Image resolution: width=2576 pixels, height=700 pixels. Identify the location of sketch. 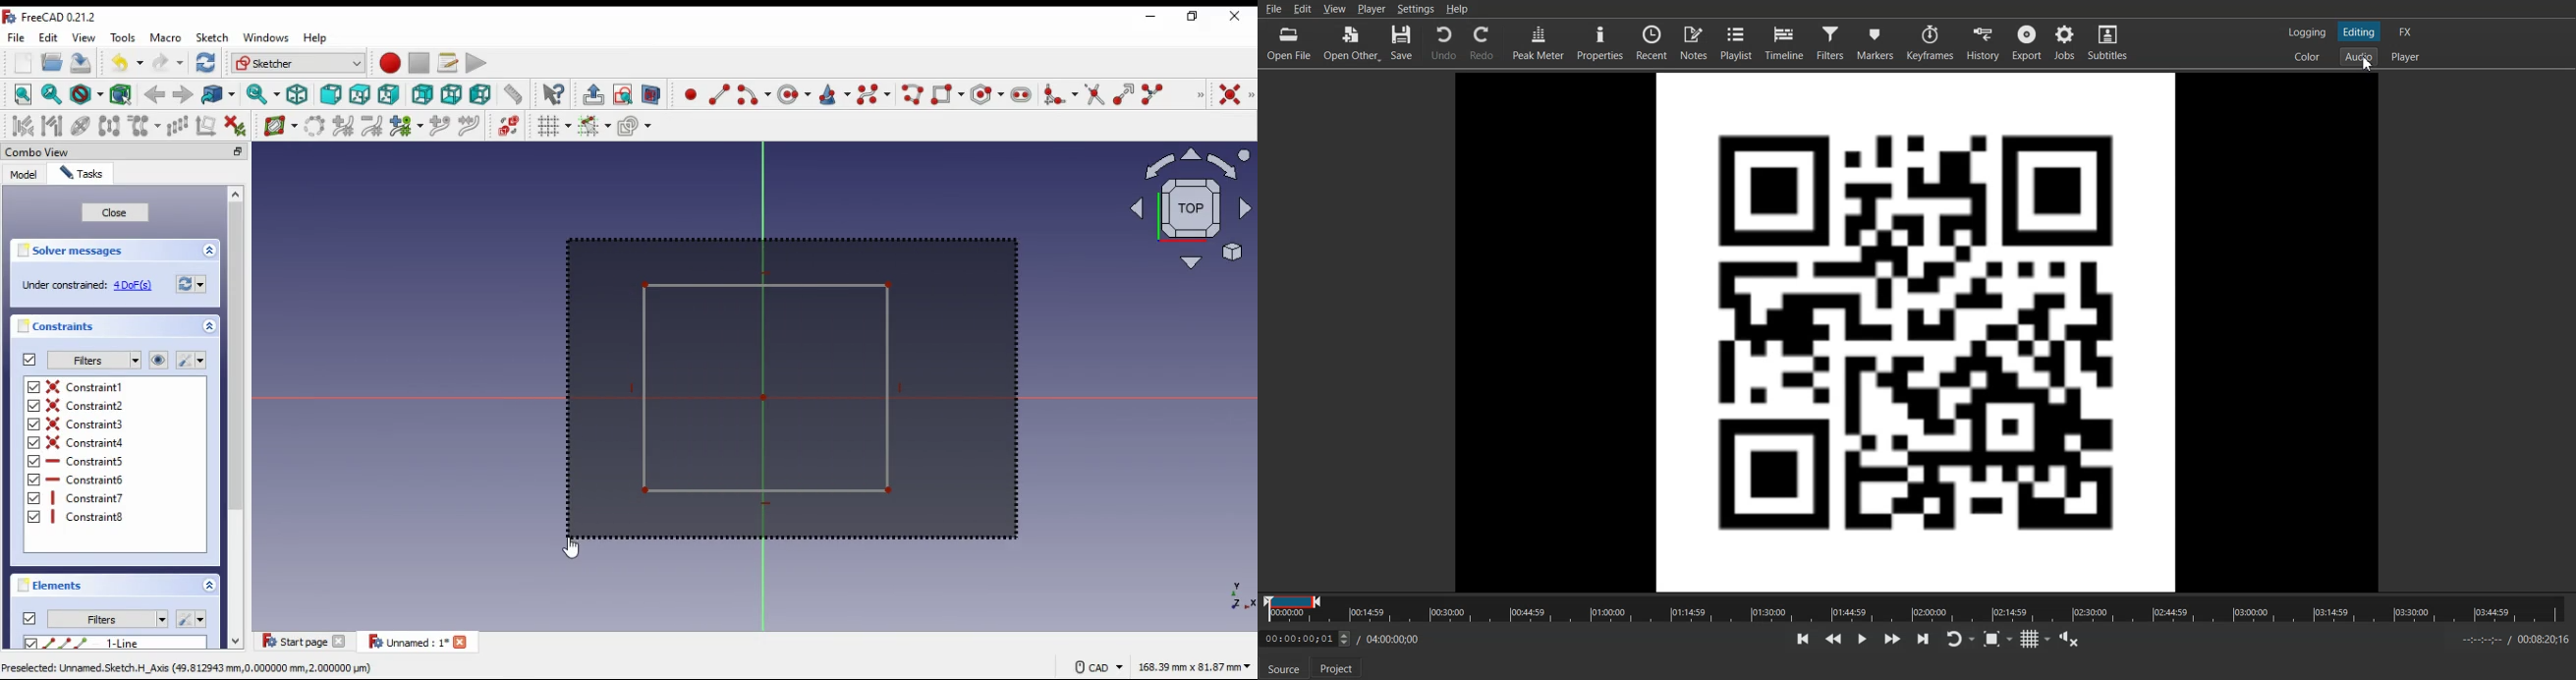
(213, 38).